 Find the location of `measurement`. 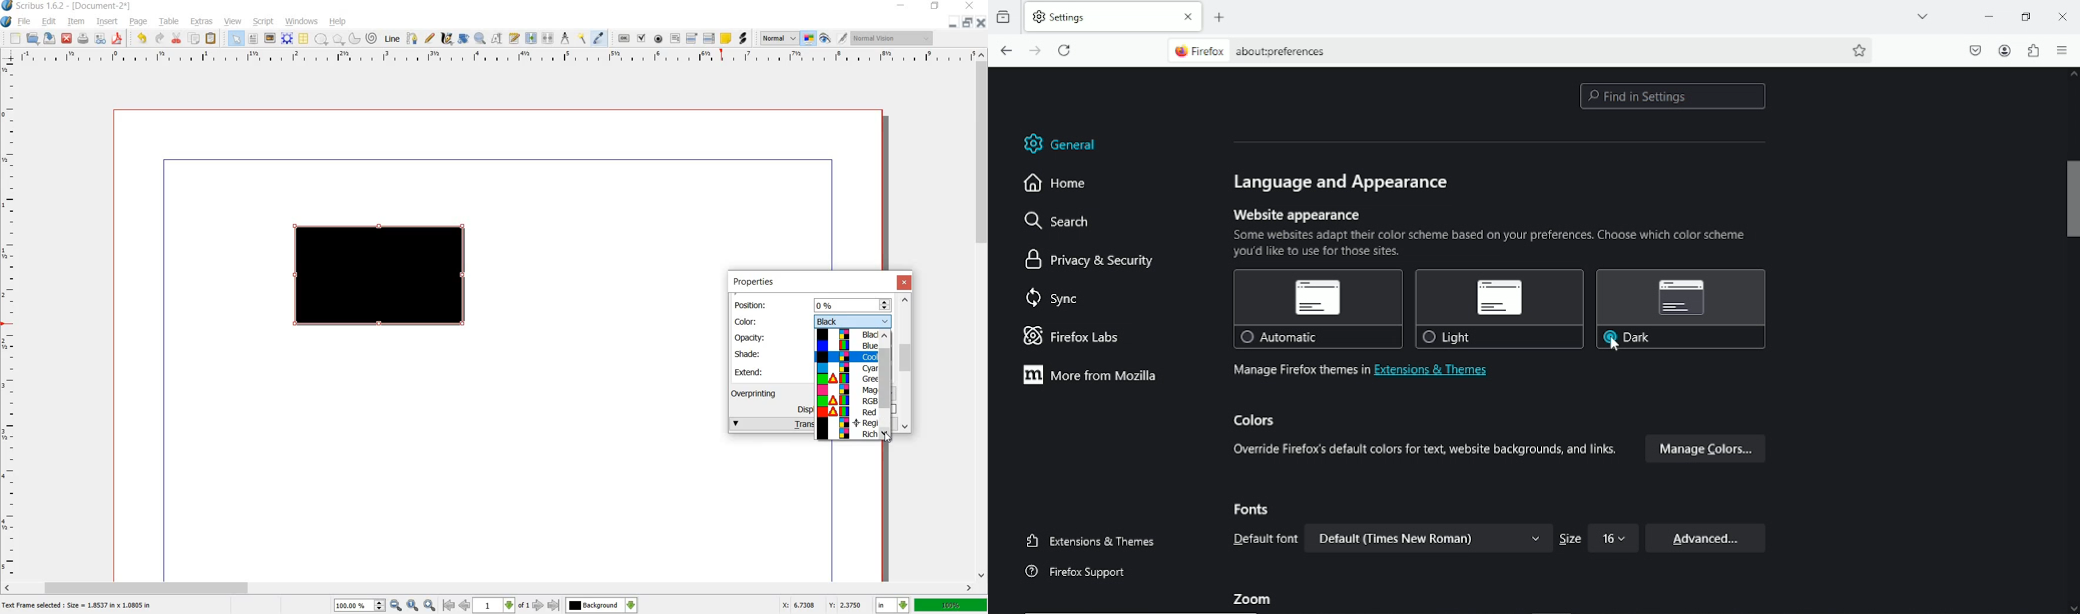

measurement is located at coordinates (566, 38).